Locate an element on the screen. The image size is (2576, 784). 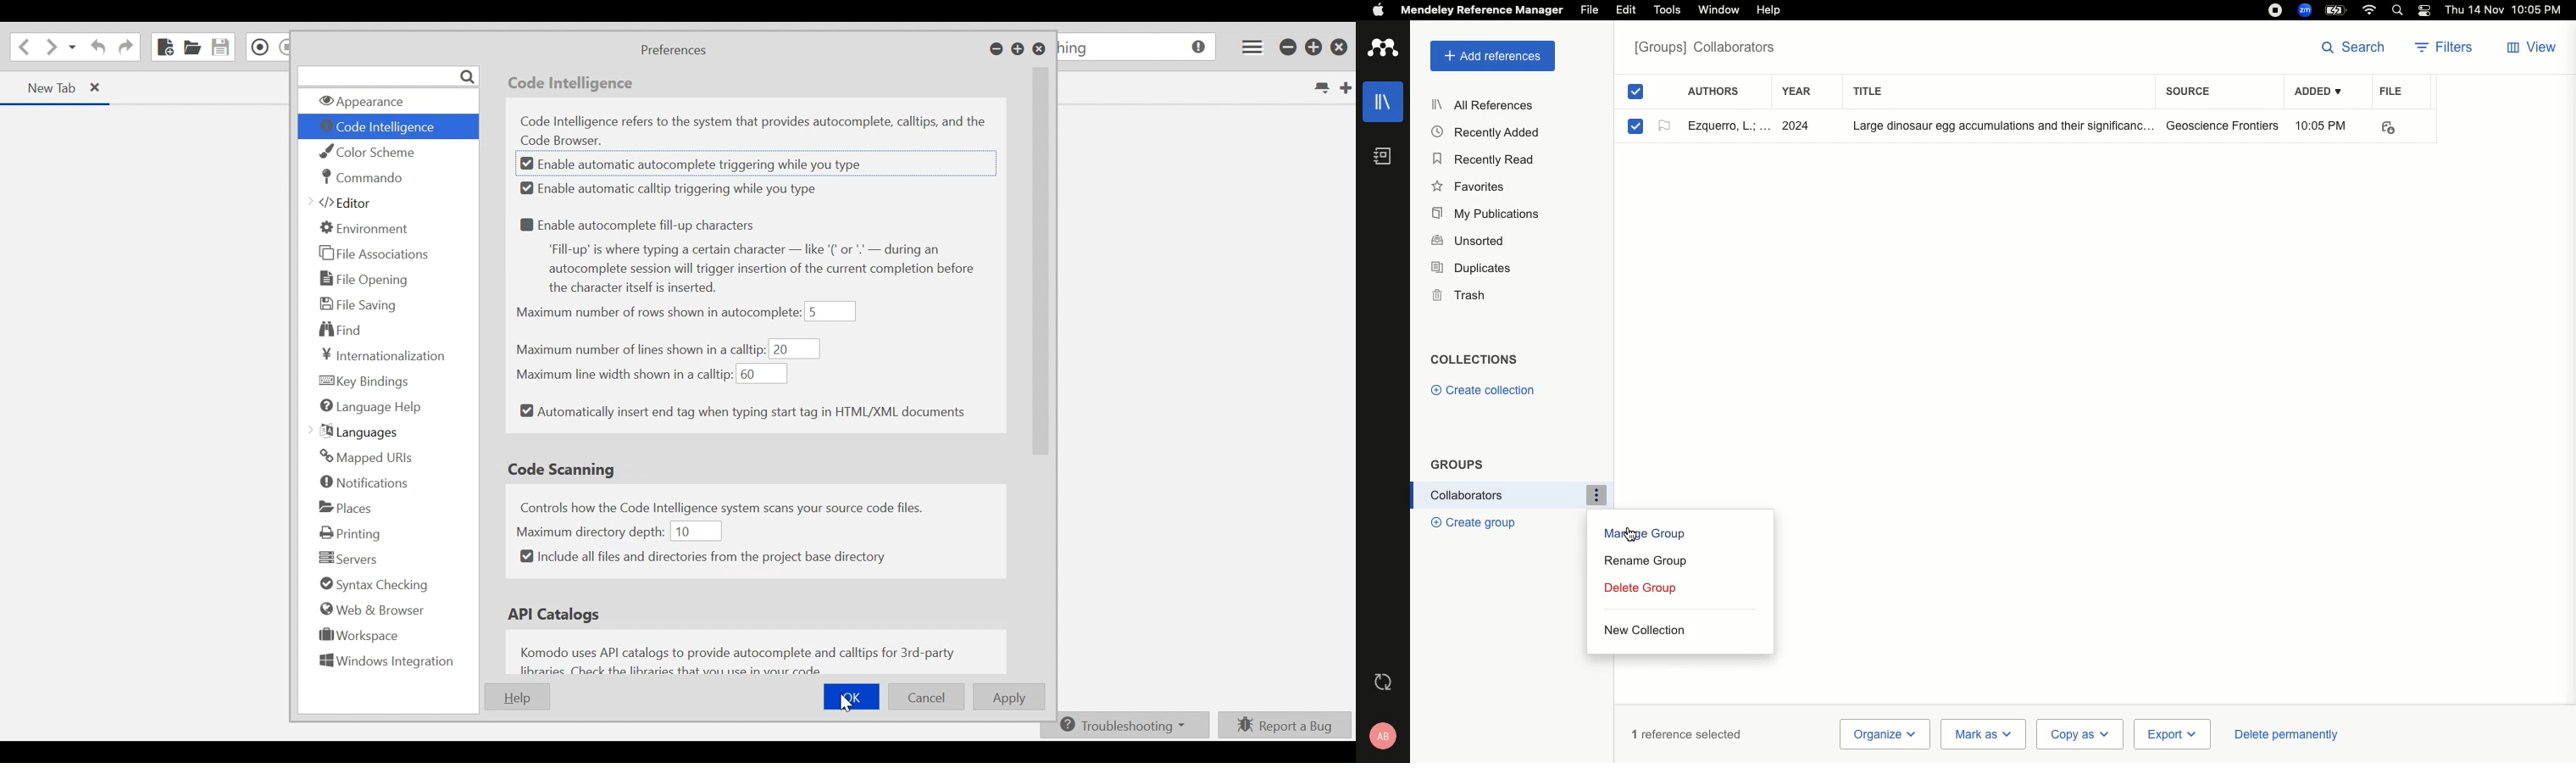
Key Bindings is located at coordinates (365, 381).